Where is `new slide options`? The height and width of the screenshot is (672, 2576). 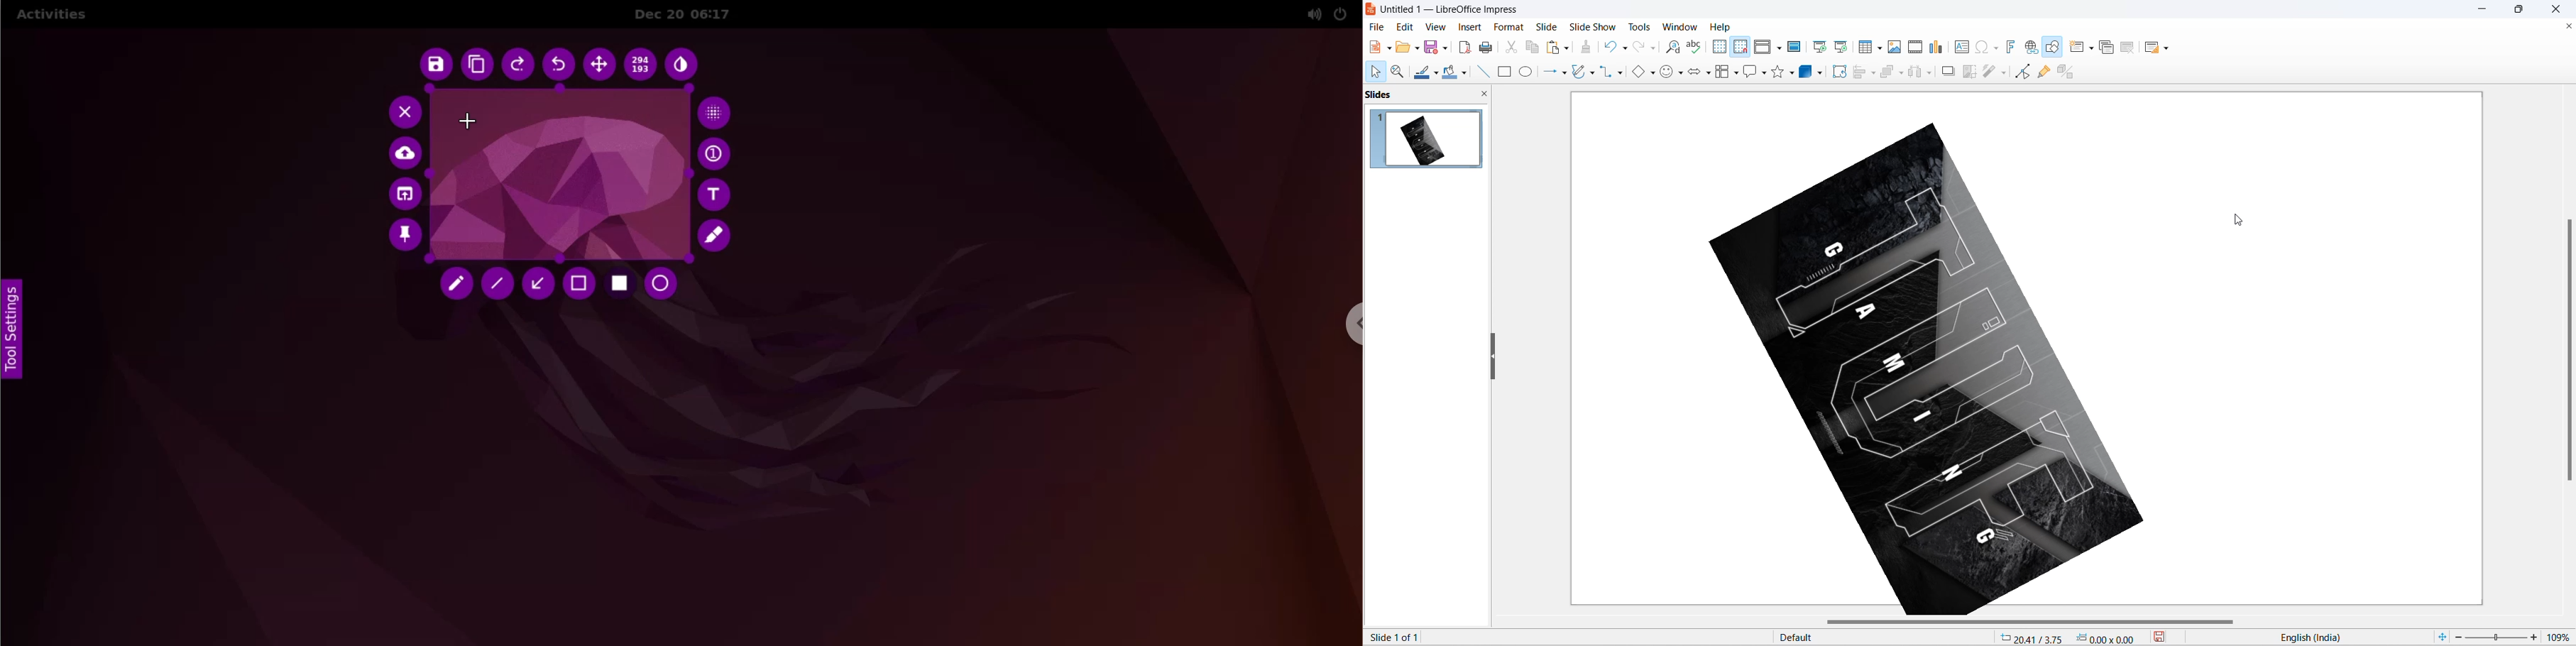 new slide options is located at coordinates (2093, 48).